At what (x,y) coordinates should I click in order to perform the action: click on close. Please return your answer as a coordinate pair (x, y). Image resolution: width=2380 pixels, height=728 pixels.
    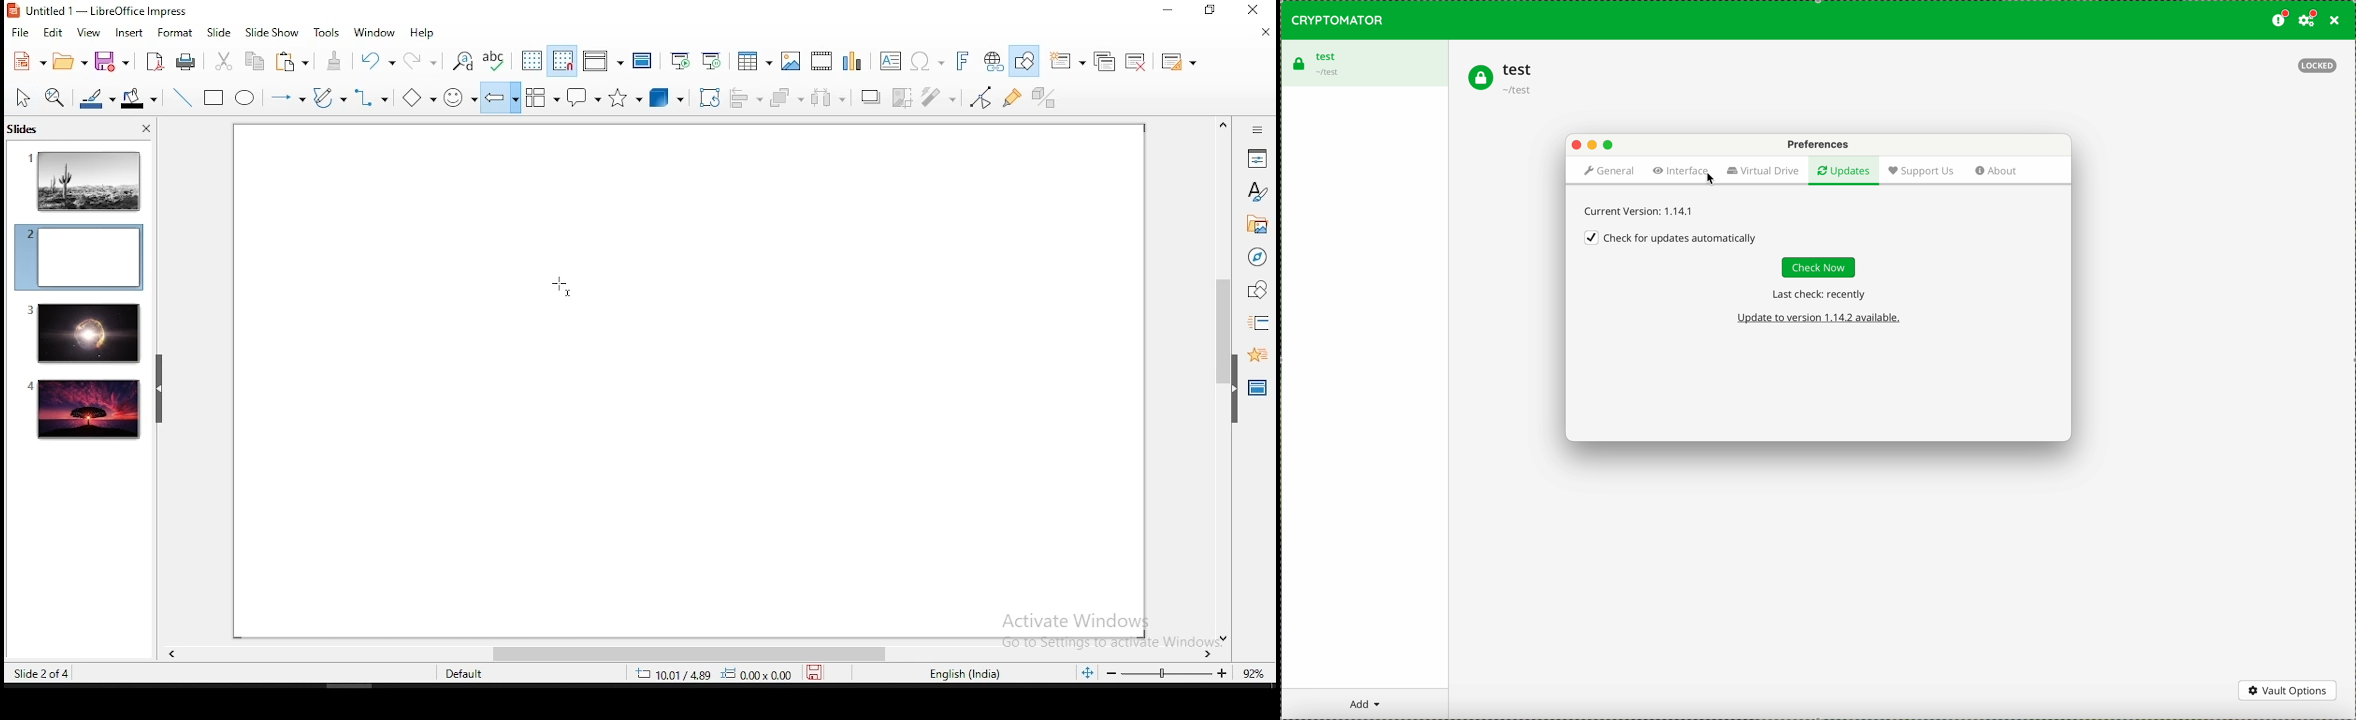
    Looking at the image, I should click on (1261, 34).